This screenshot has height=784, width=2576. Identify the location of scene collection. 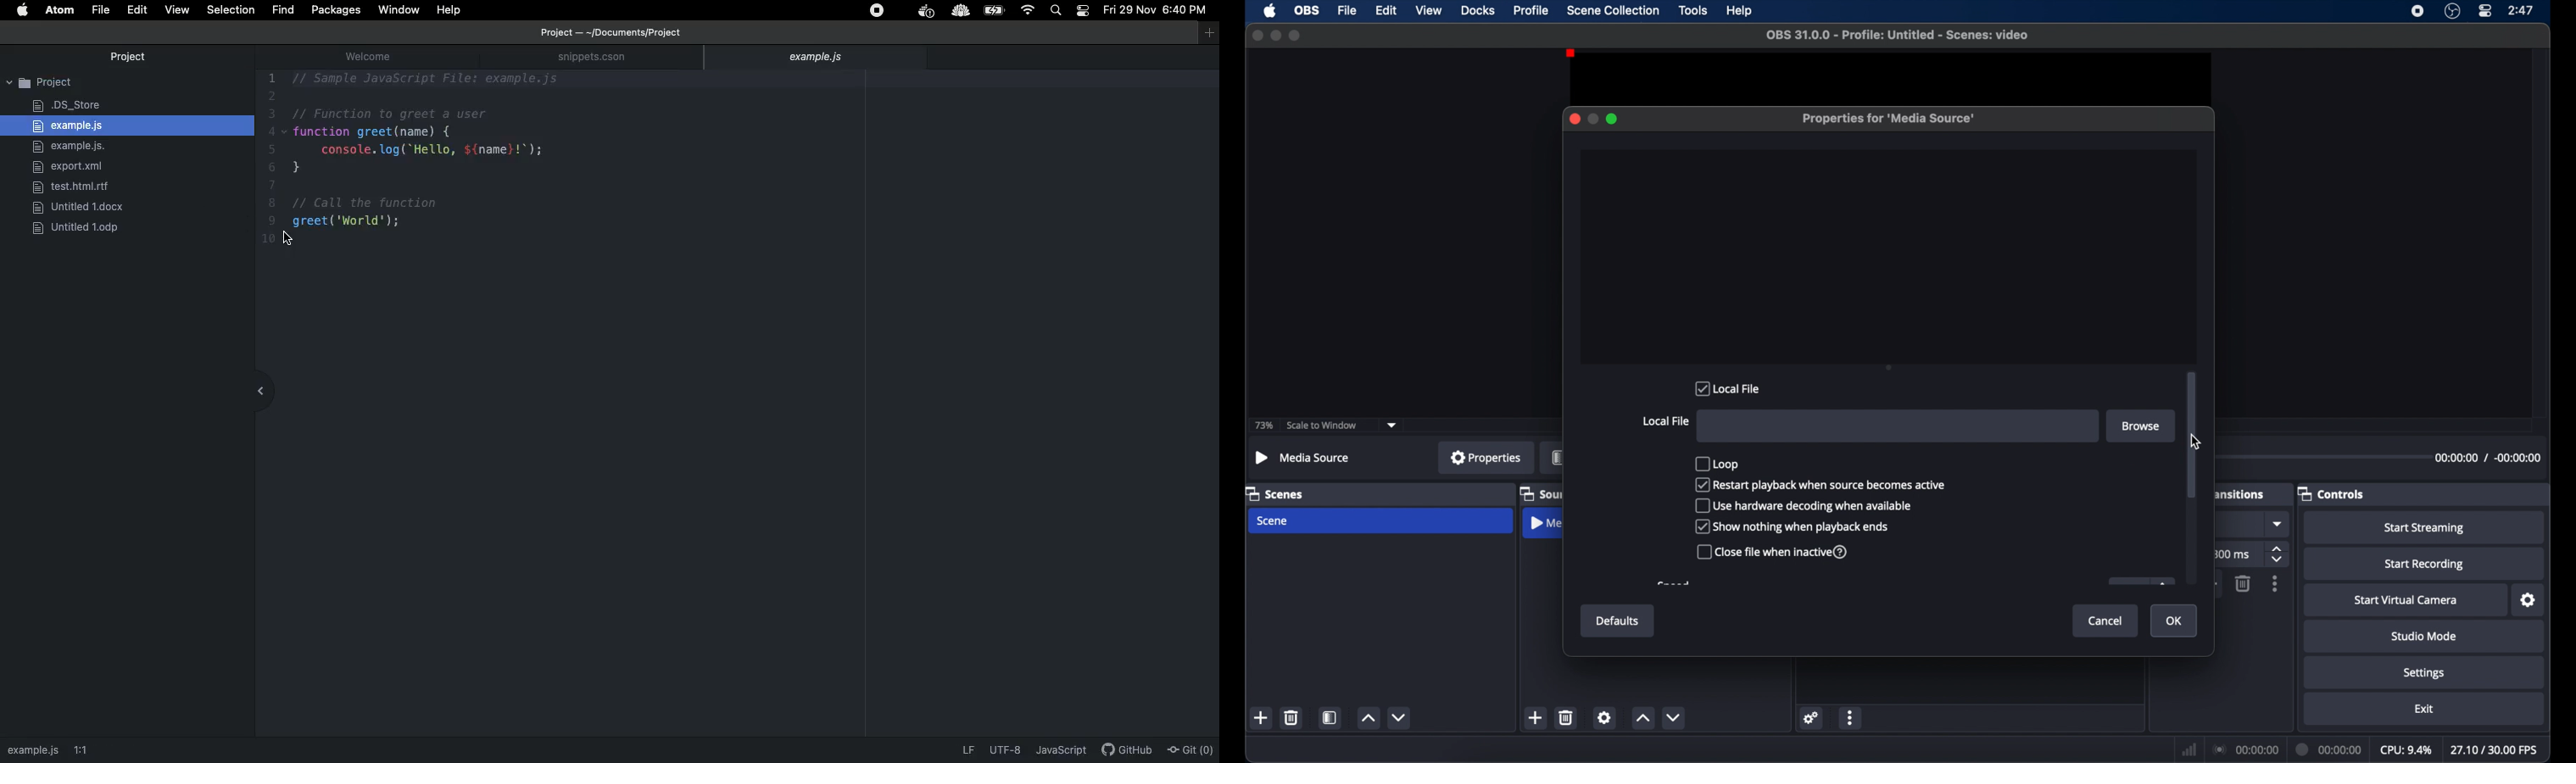
(1614, 11).